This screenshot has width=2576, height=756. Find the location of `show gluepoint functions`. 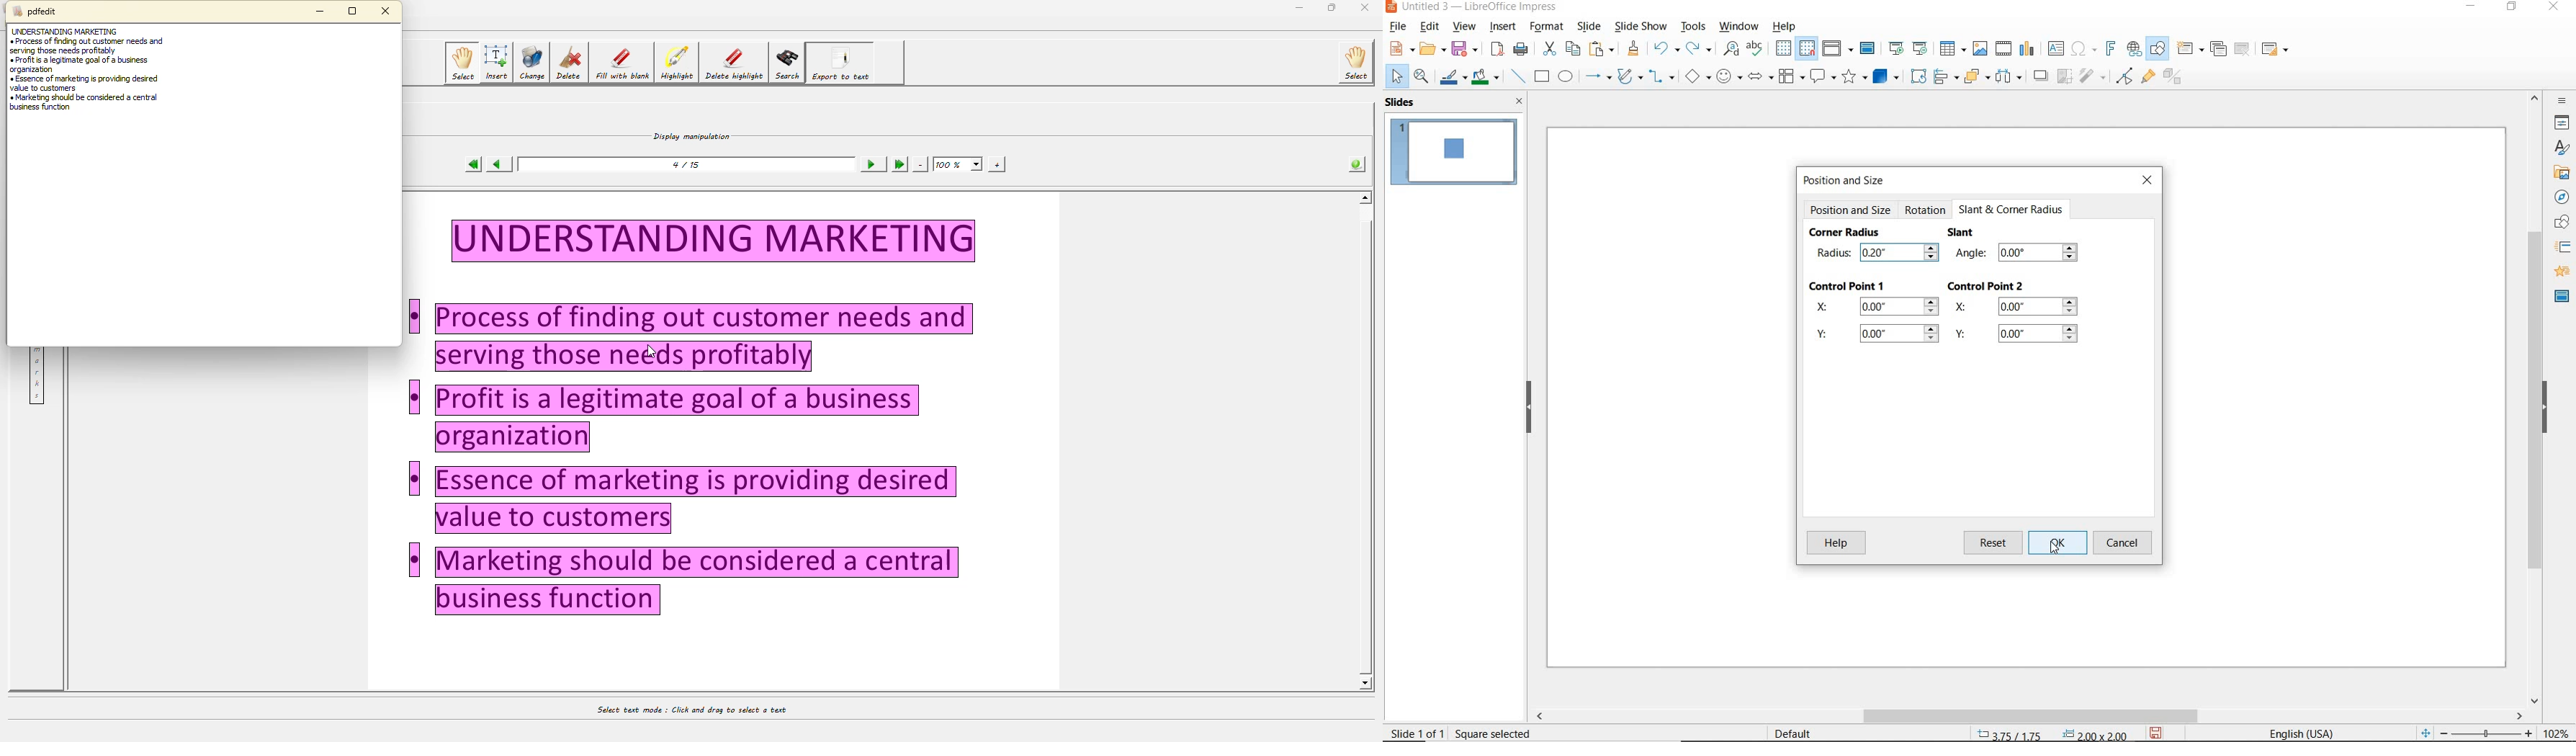

show gluepoint functions is located at coordinates (2147, 77).